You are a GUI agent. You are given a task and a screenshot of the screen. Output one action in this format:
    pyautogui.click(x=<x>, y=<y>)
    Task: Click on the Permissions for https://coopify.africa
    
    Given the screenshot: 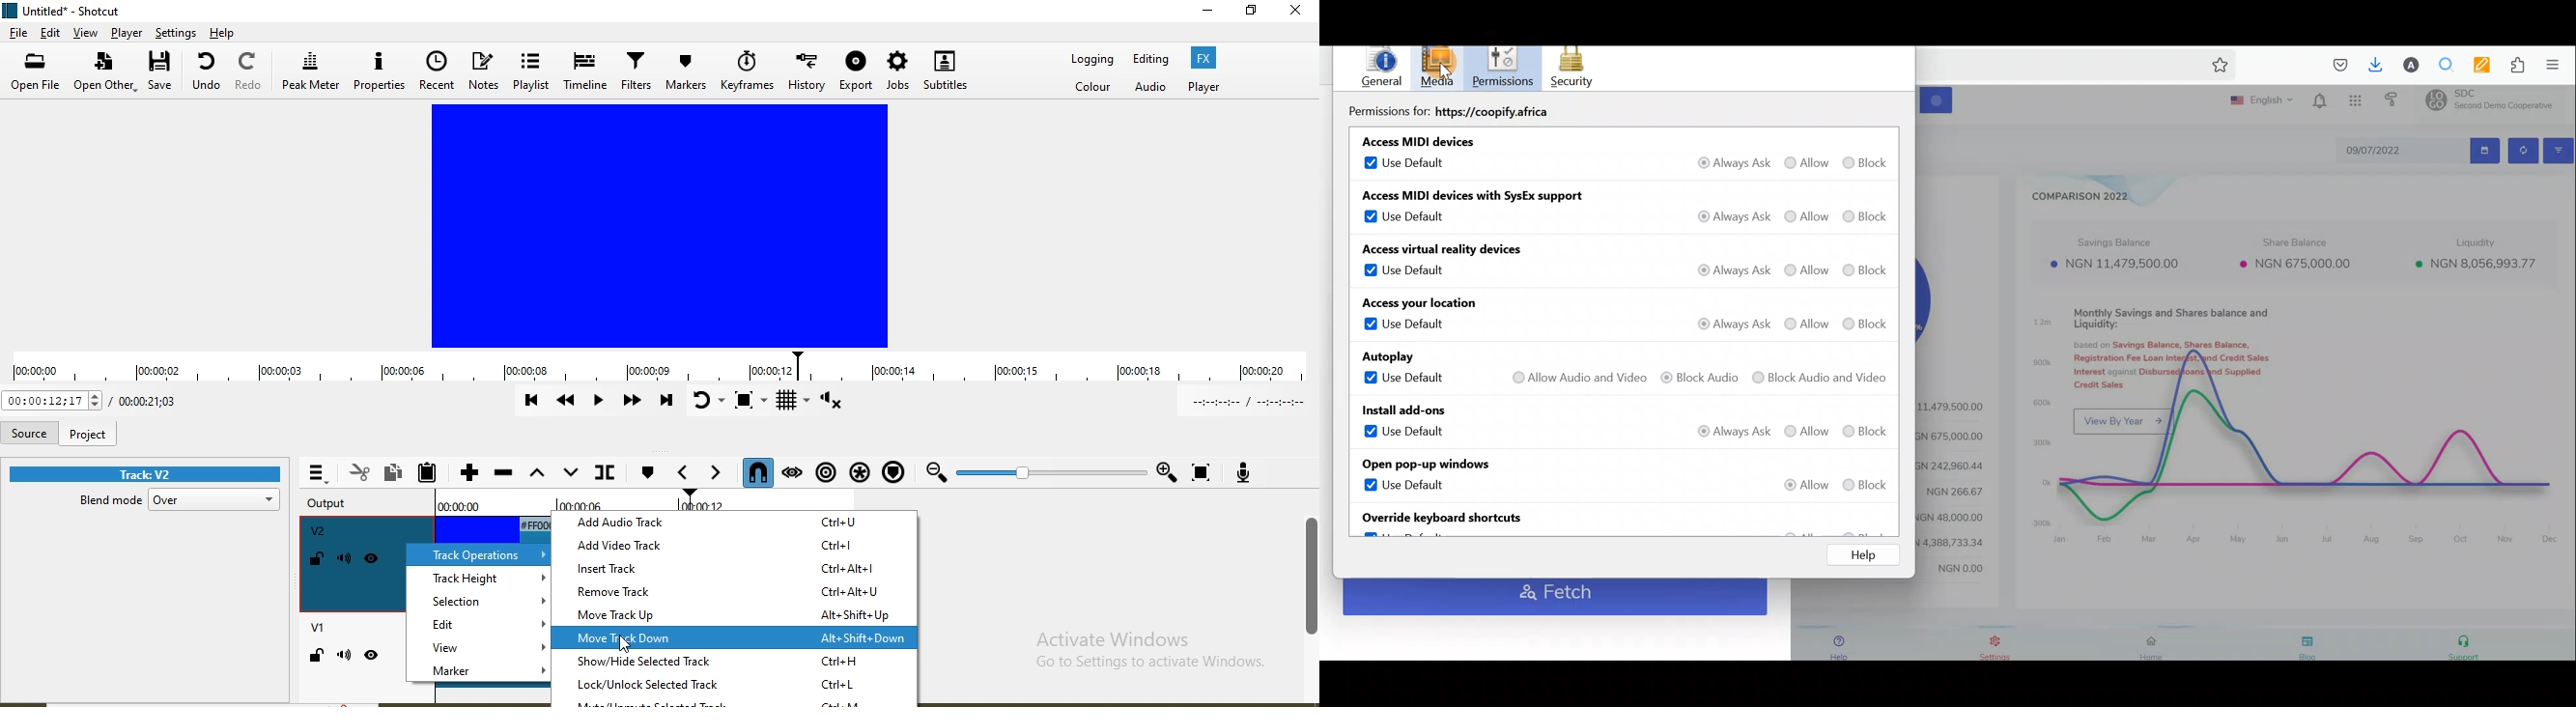 What is the action you would take?
    pyautogui.click(x=1461, y=108)
    